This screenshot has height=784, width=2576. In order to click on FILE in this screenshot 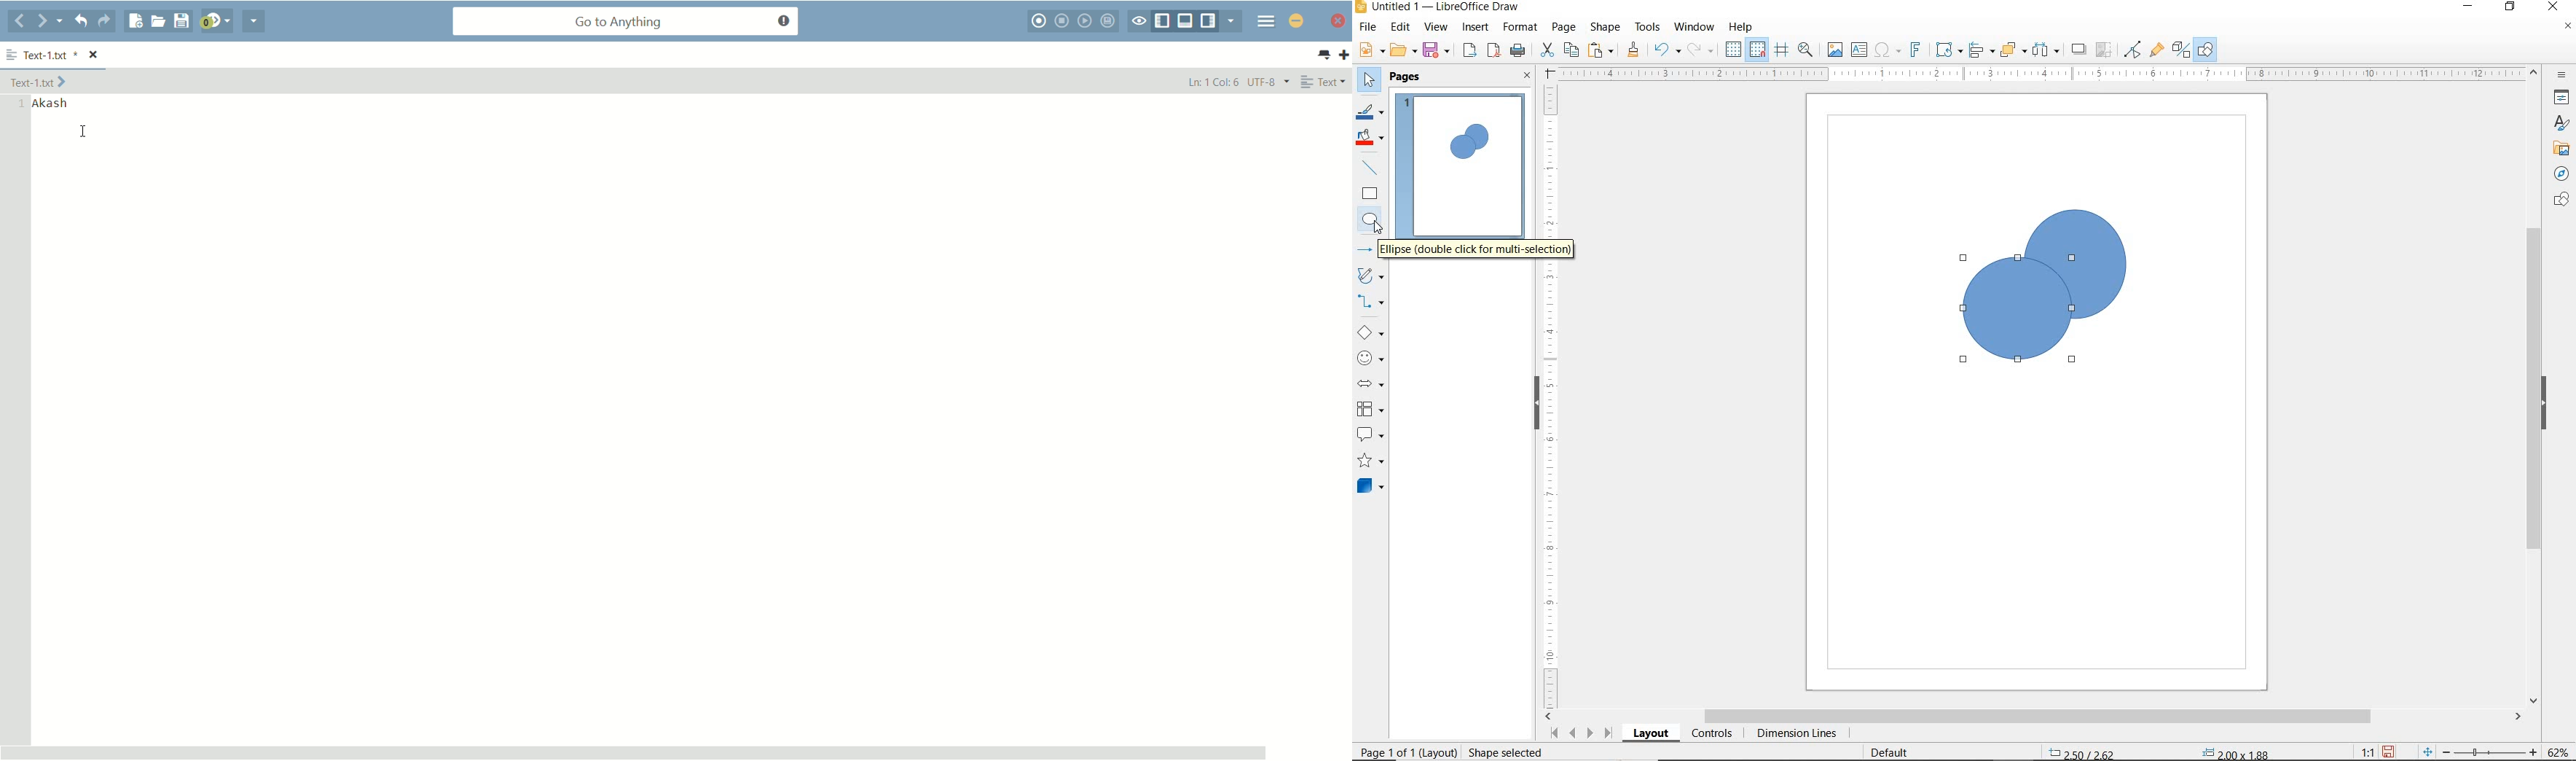, I will do `click(1369, 29)`.